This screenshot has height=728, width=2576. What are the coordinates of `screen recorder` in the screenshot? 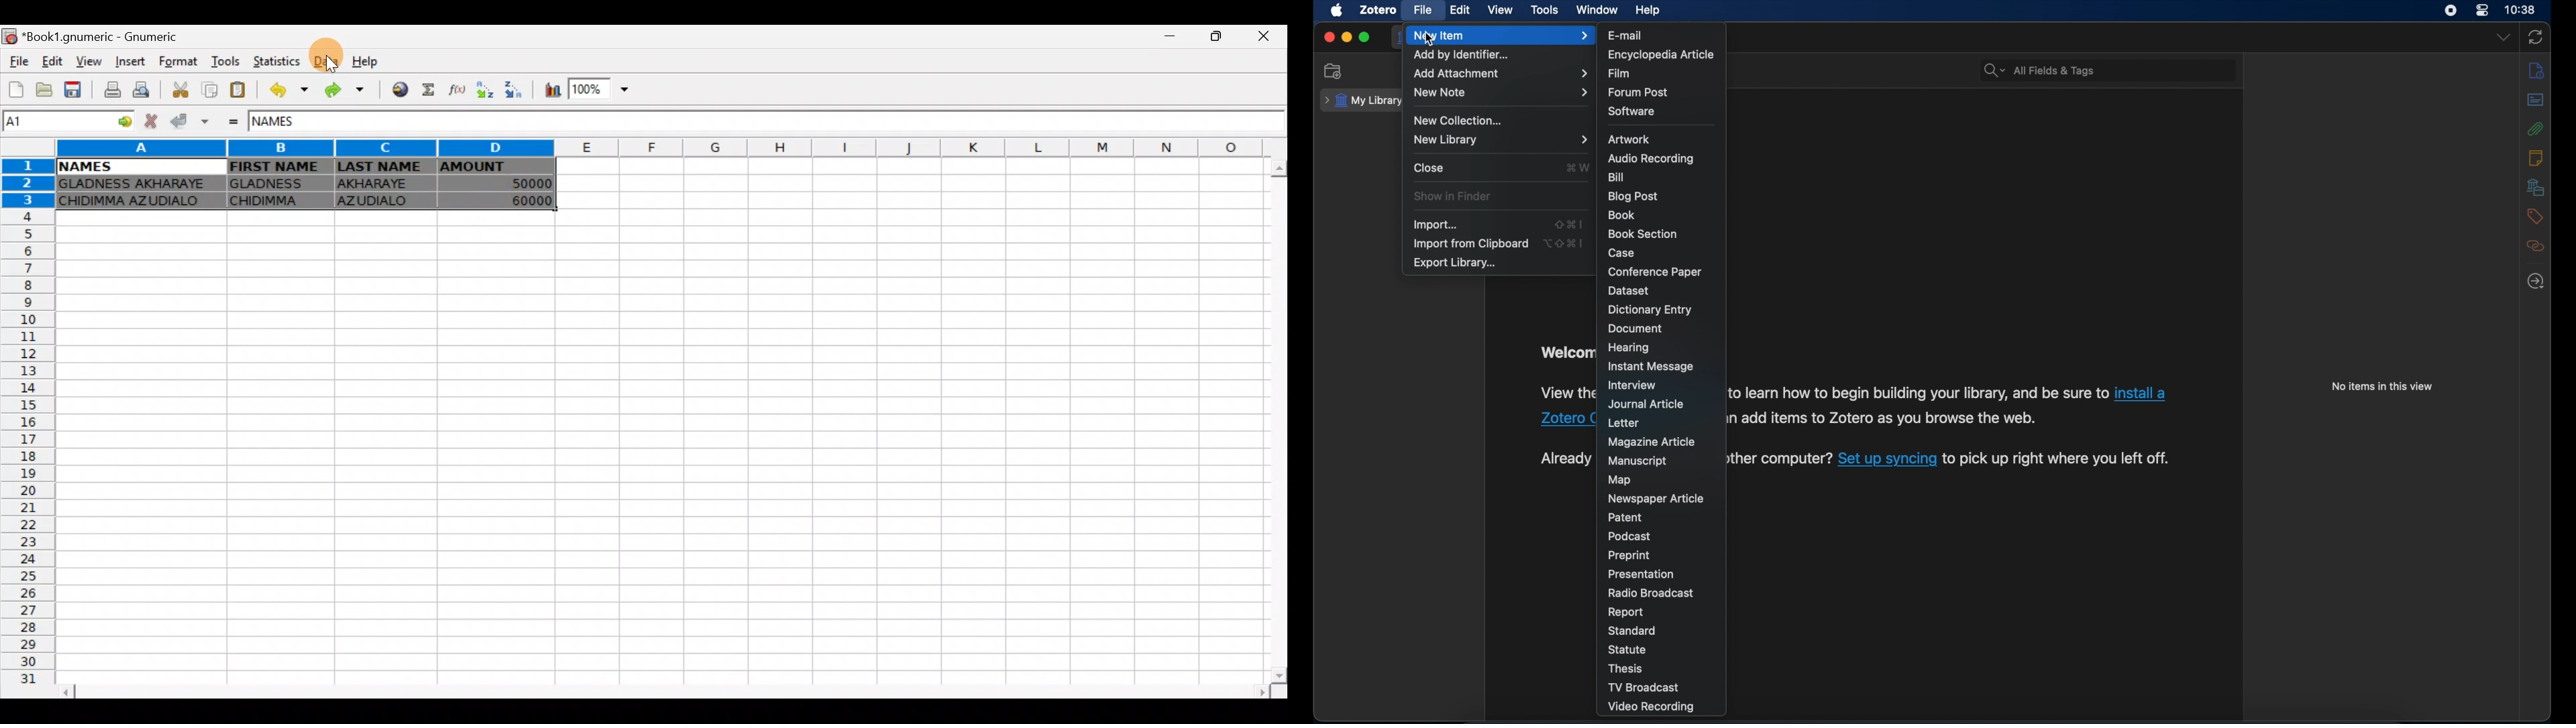 It's located at (2451, 10).